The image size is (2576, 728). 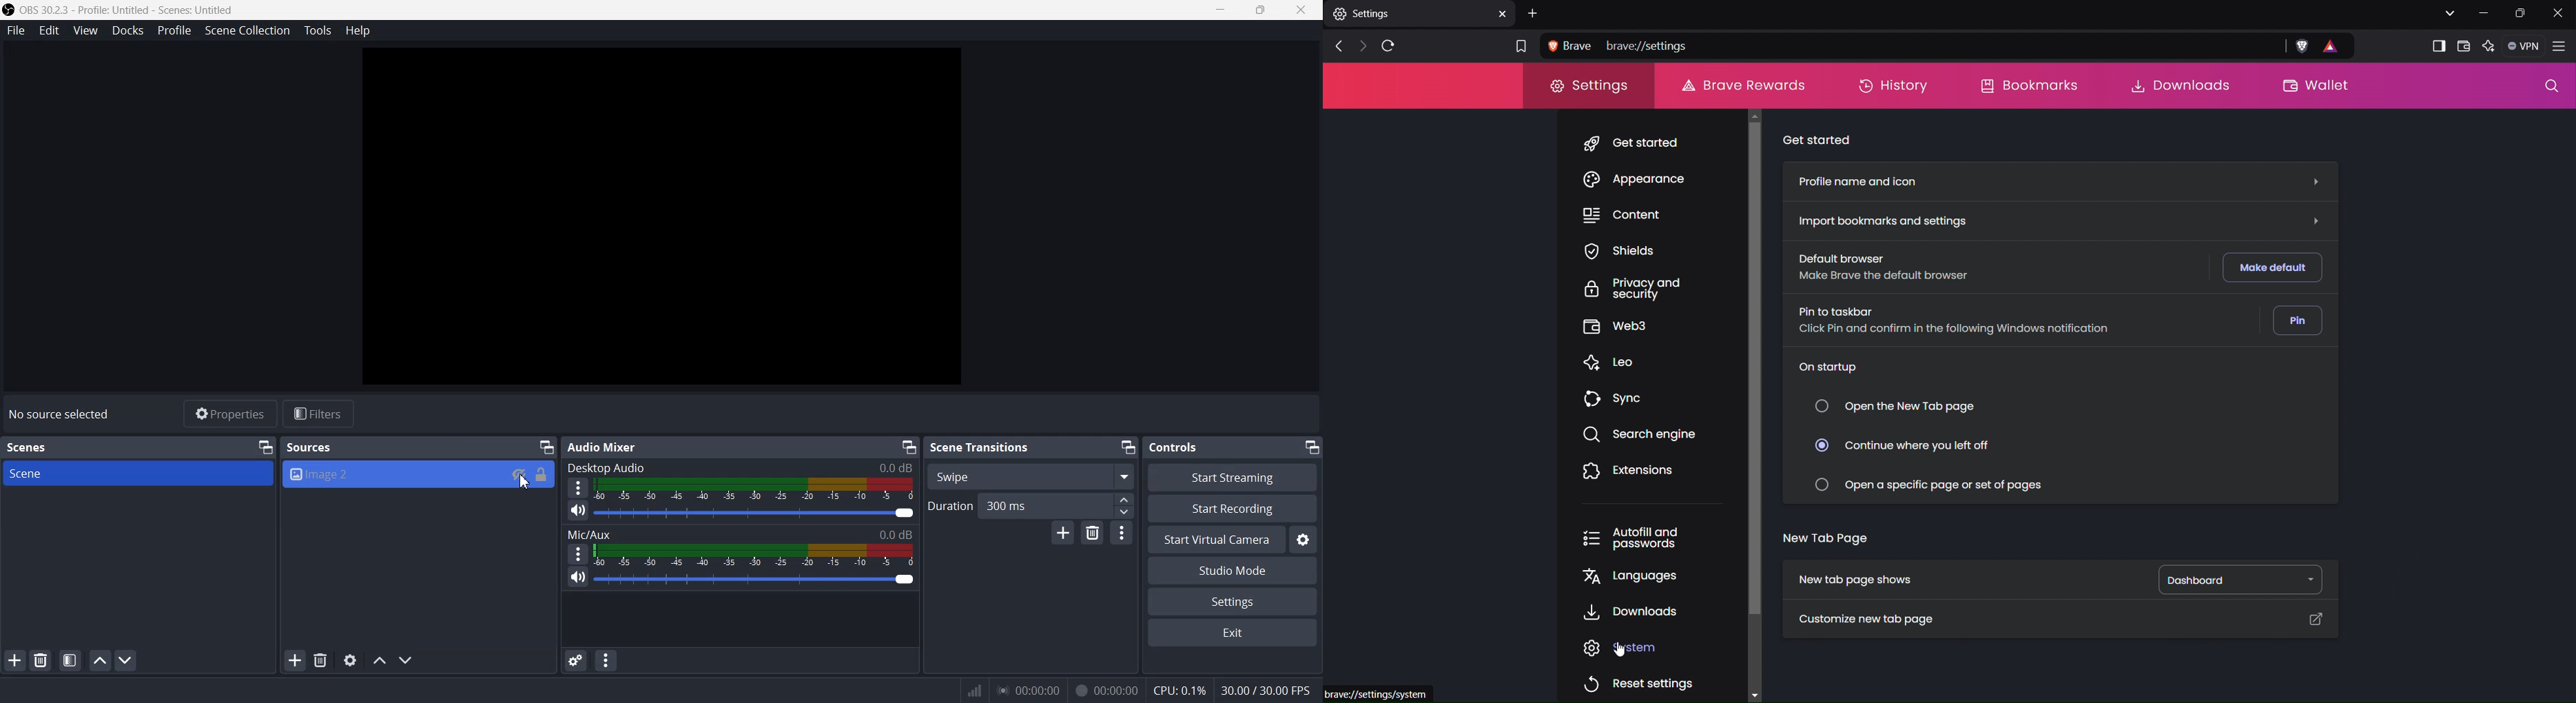 What do you see at coordinates (542, 473) in the screenshot?
I see `Lock` at bounding box center [542, 473].